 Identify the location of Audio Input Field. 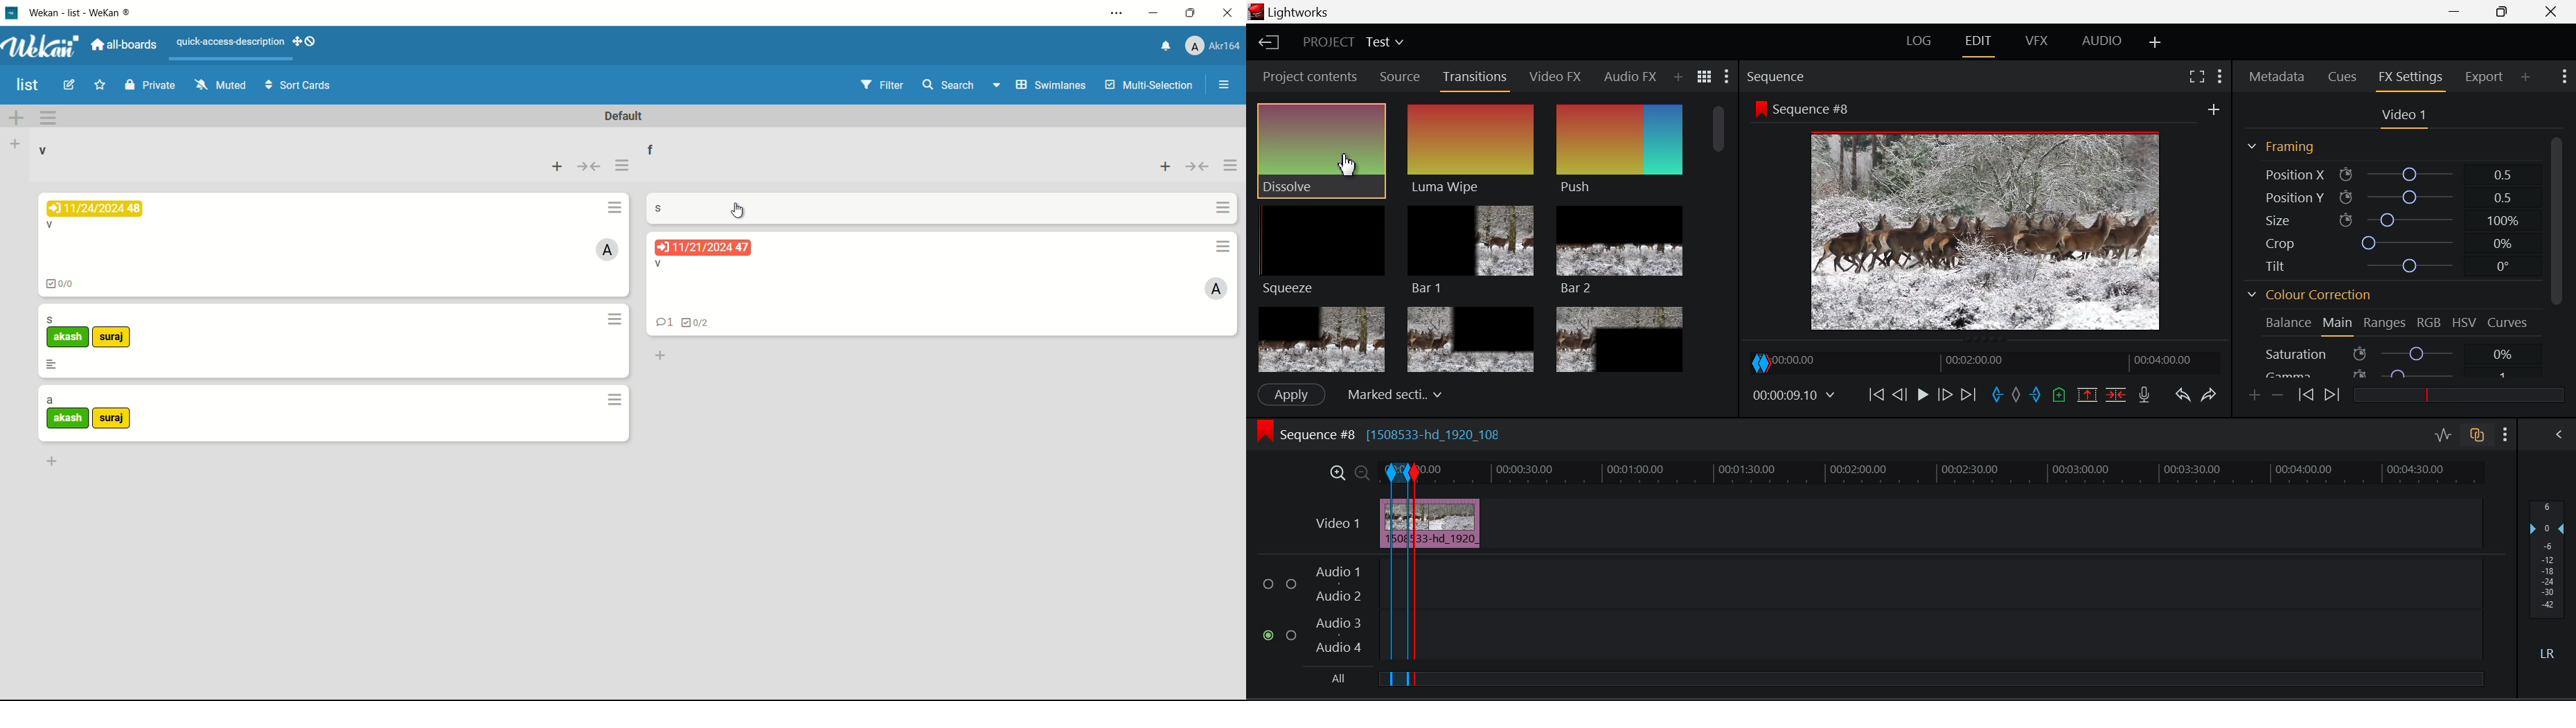
(1948, 583).